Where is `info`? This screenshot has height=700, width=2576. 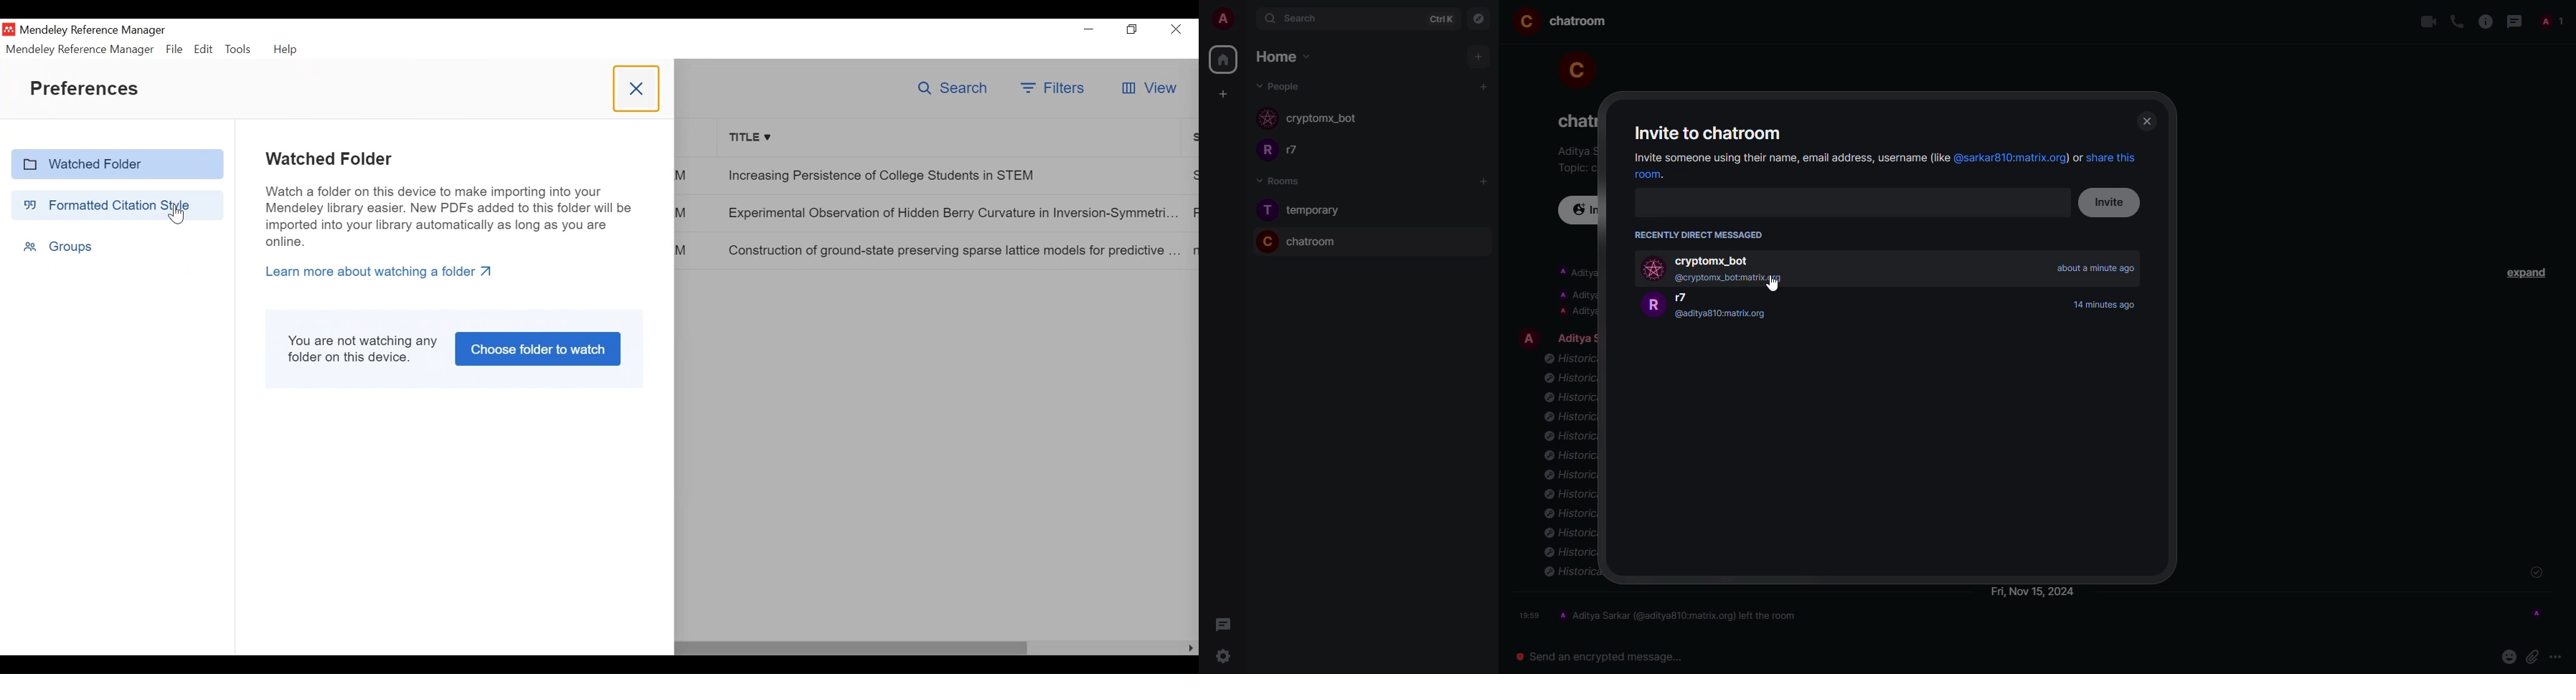 info is located at coordinates (1574, 292).